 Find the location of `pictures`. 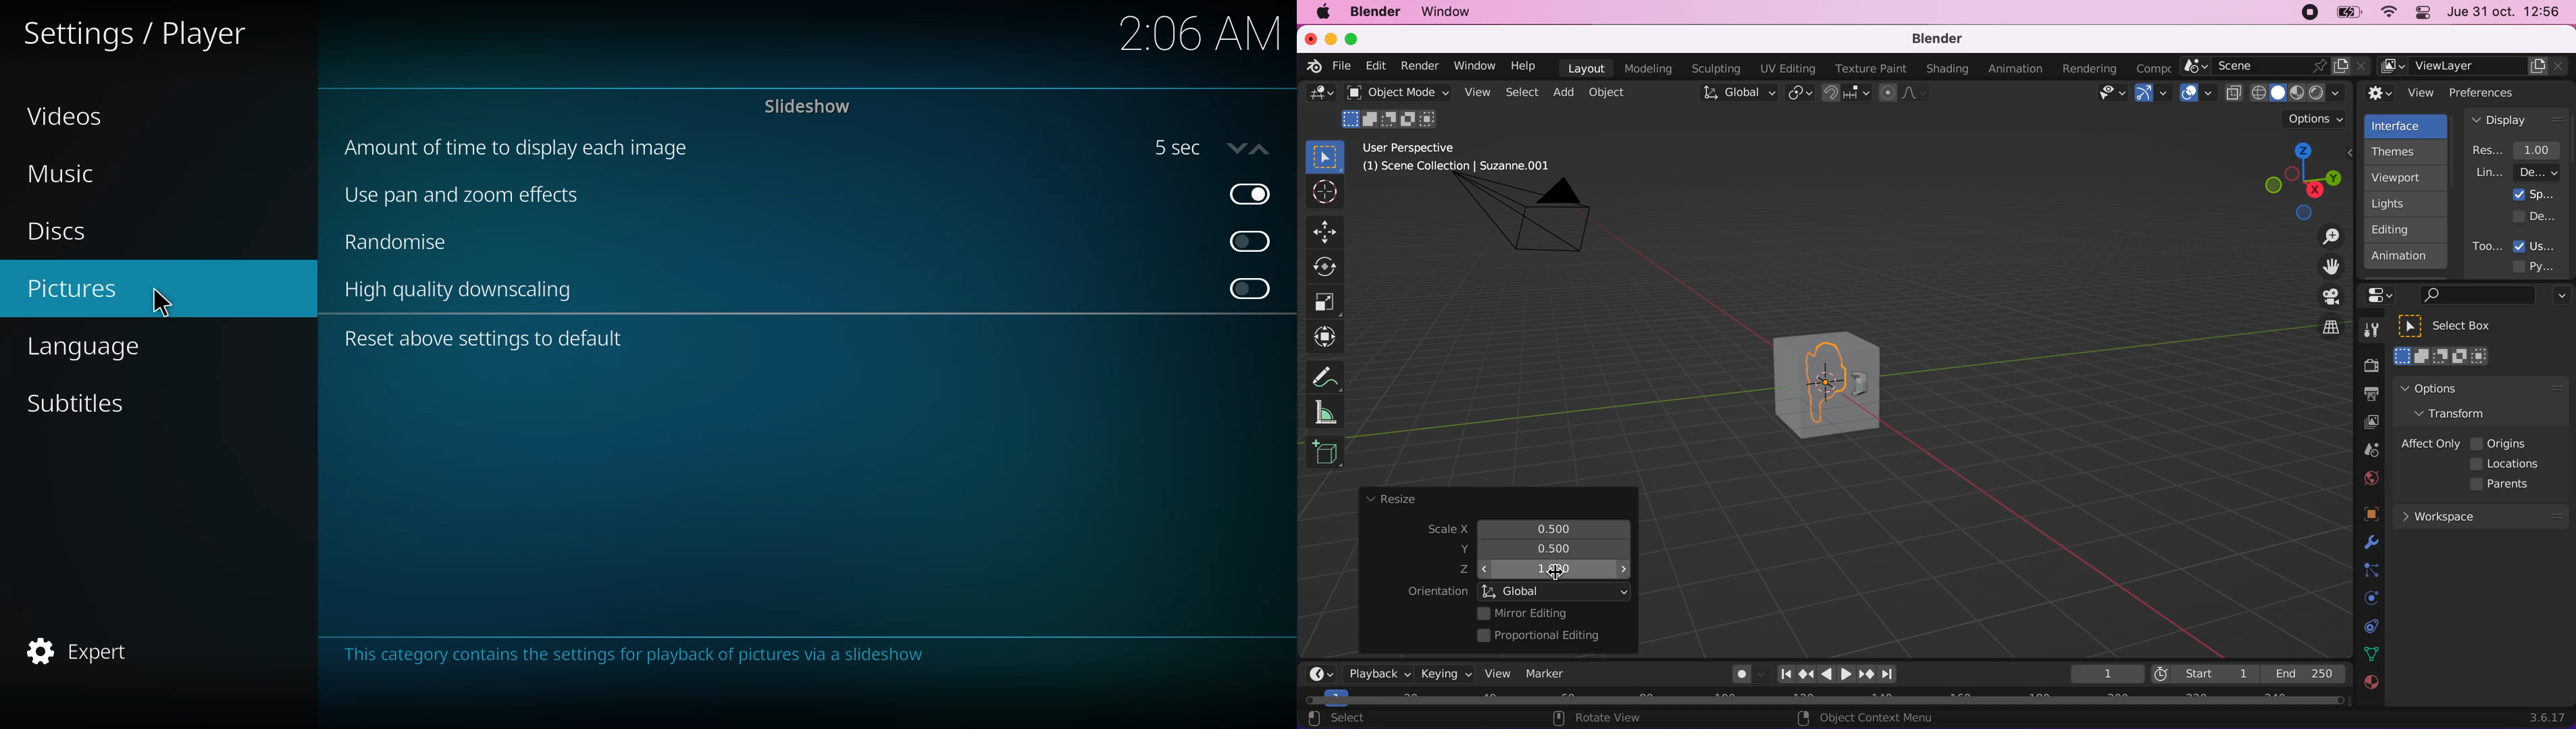

pictures is located at coordinates (71, 286).